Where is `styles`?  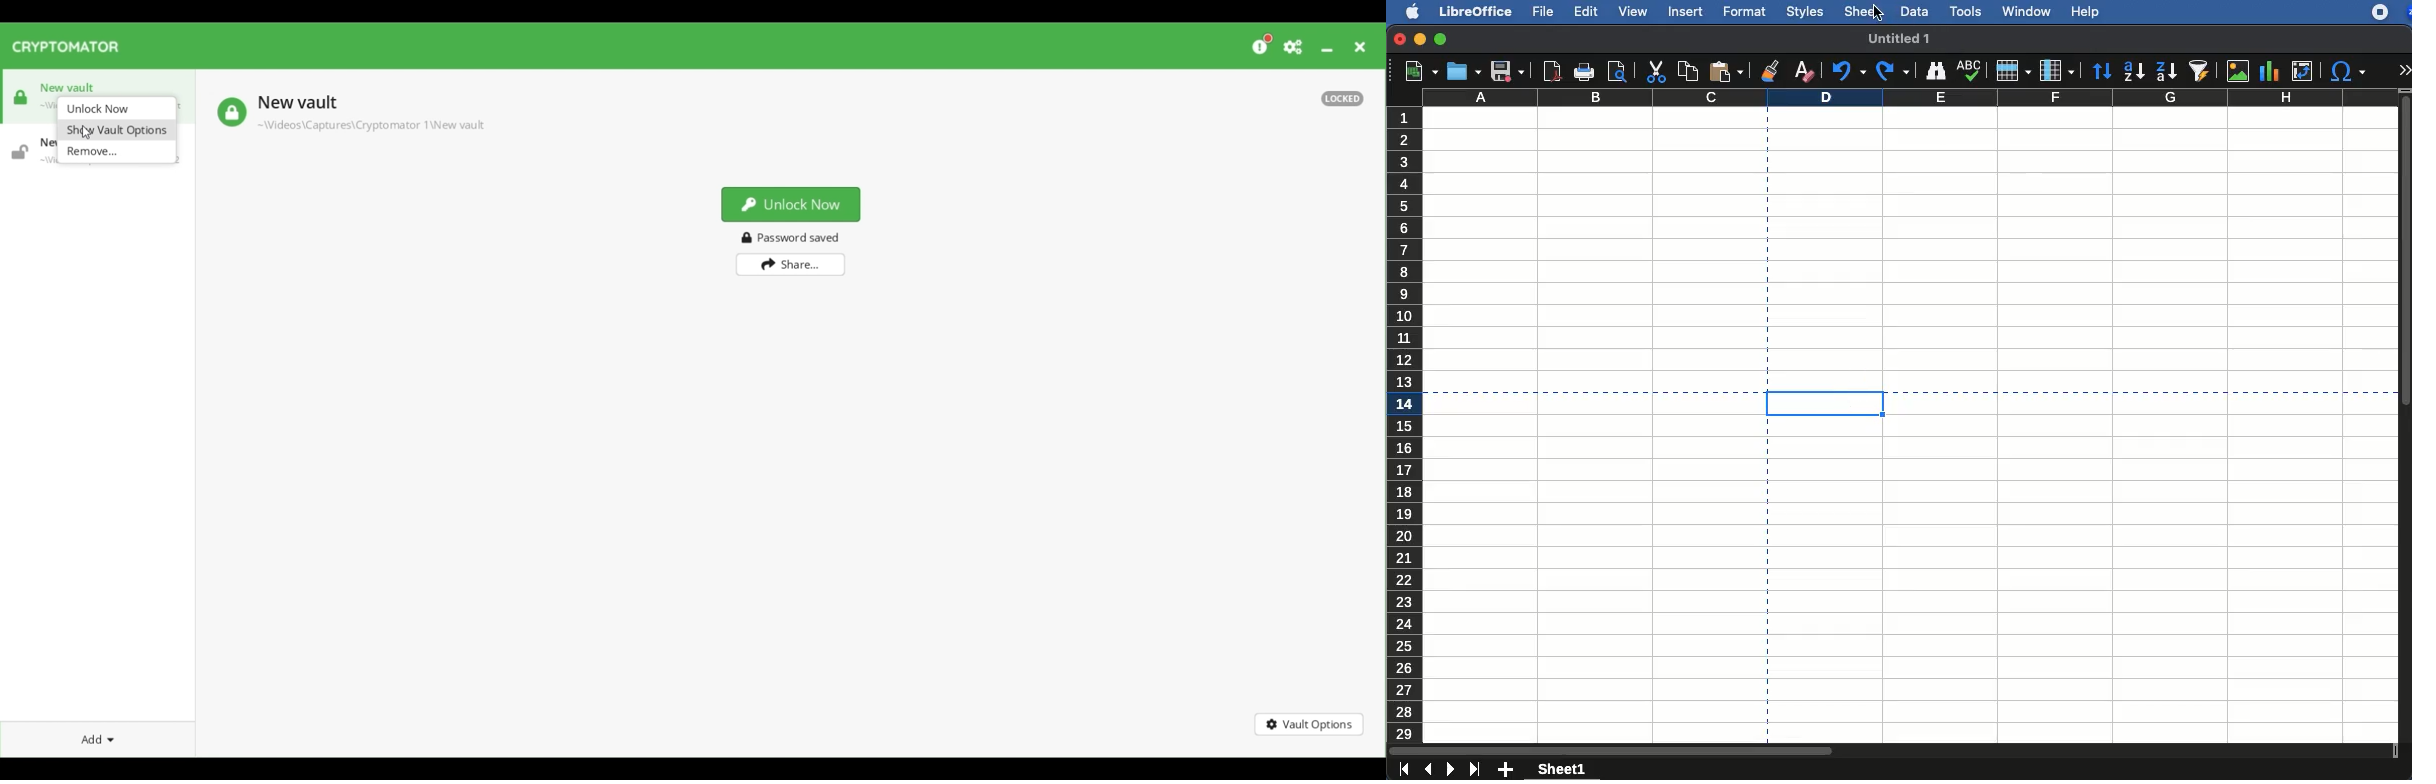
styles is located at coordinates (1806, 11).